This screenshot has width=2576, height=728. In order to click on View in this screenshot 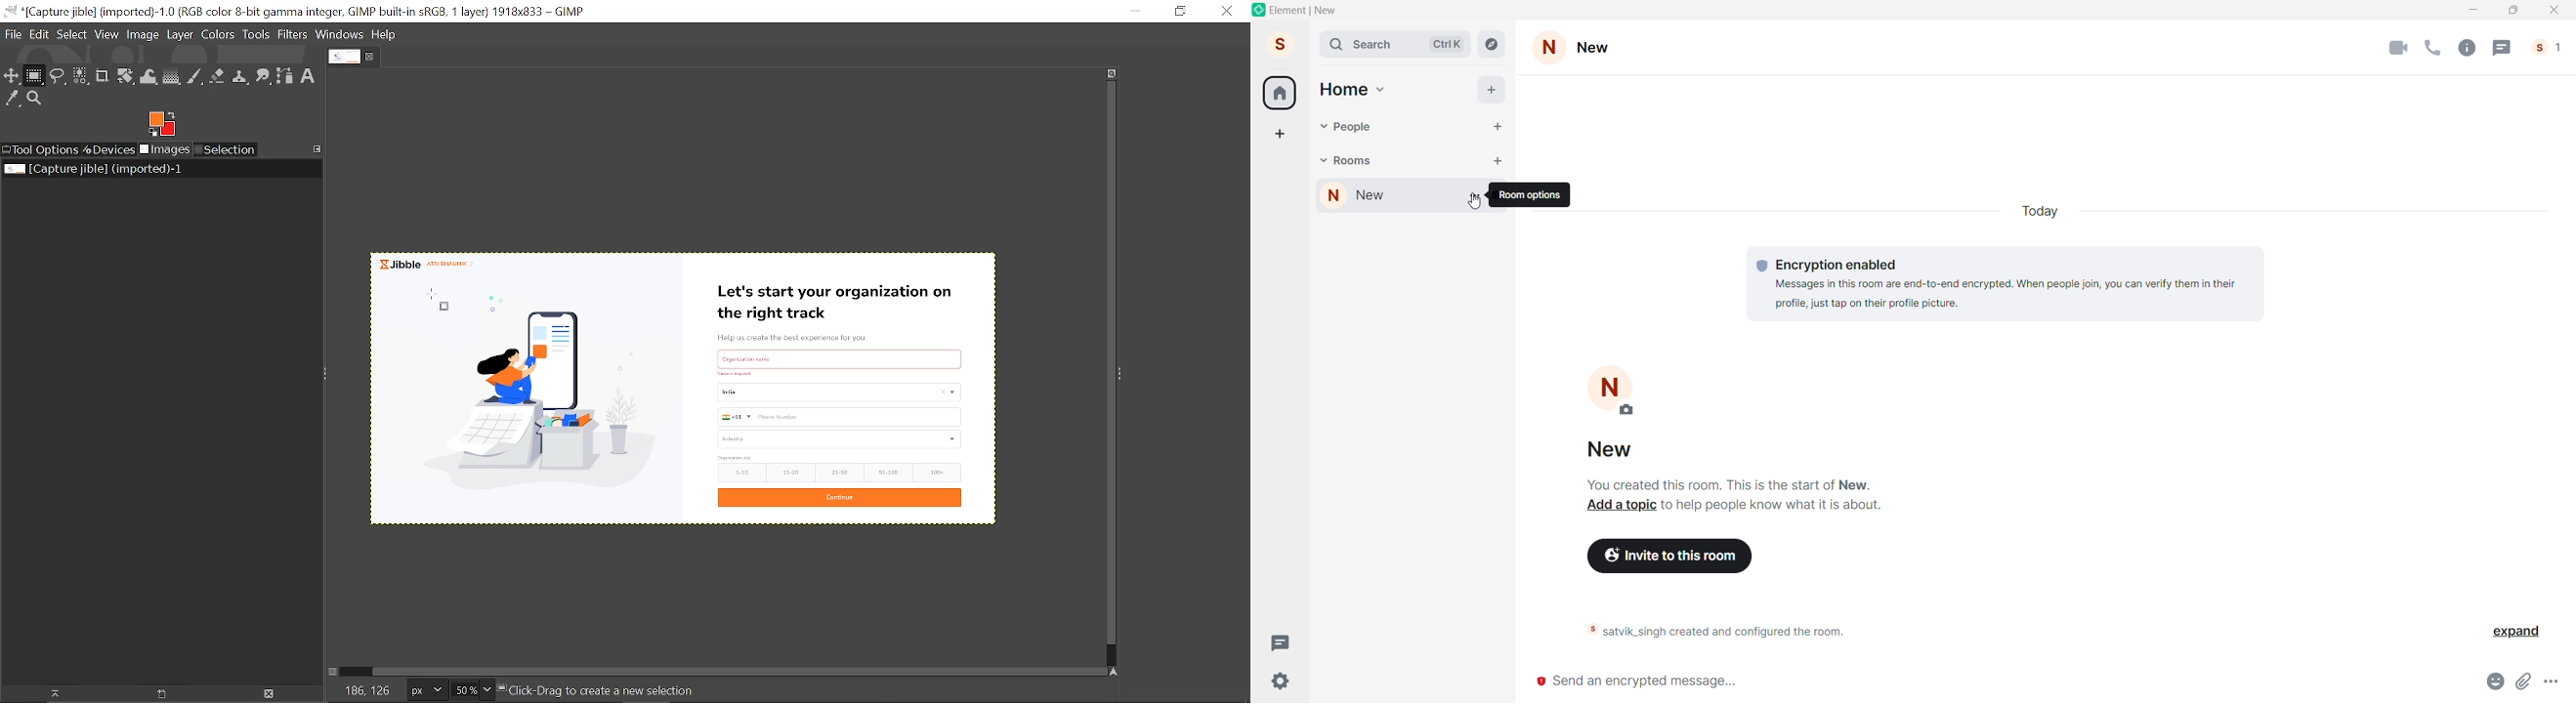, I will do `click(107, 34)`.